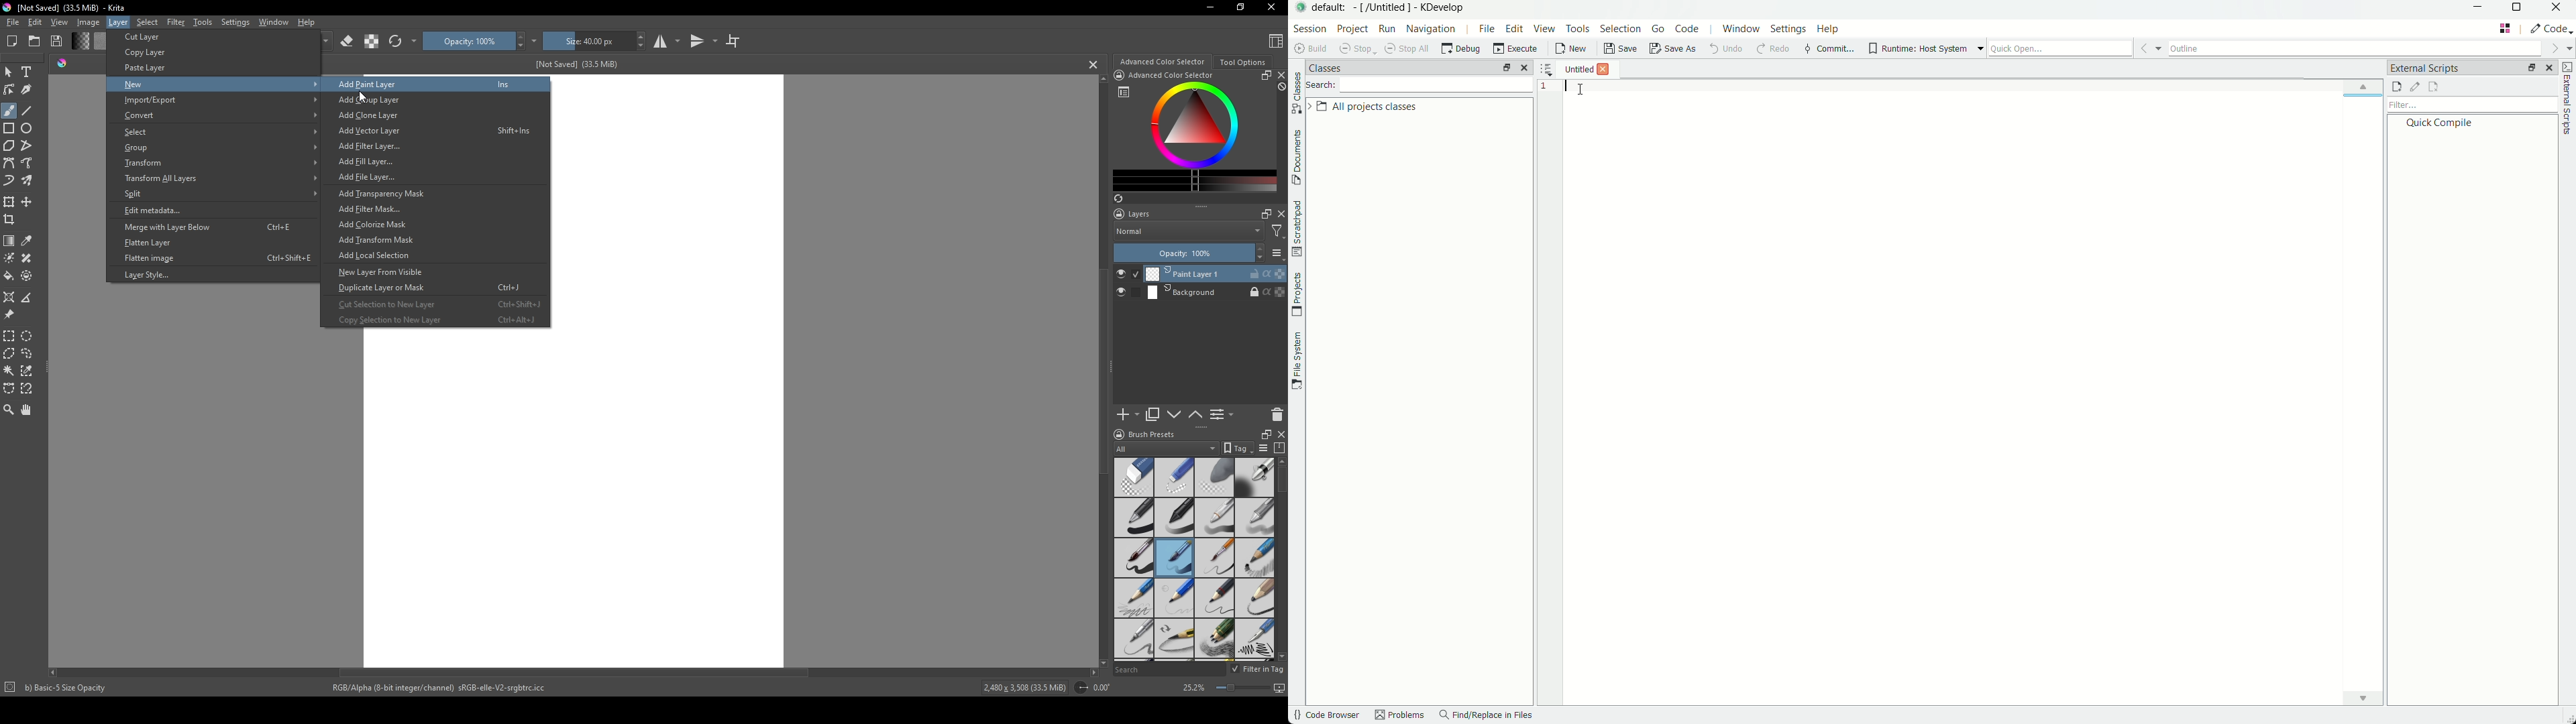 The height and width of the screenshot is (728, 2576). I want to click on bucket fill, so click(10, 276).